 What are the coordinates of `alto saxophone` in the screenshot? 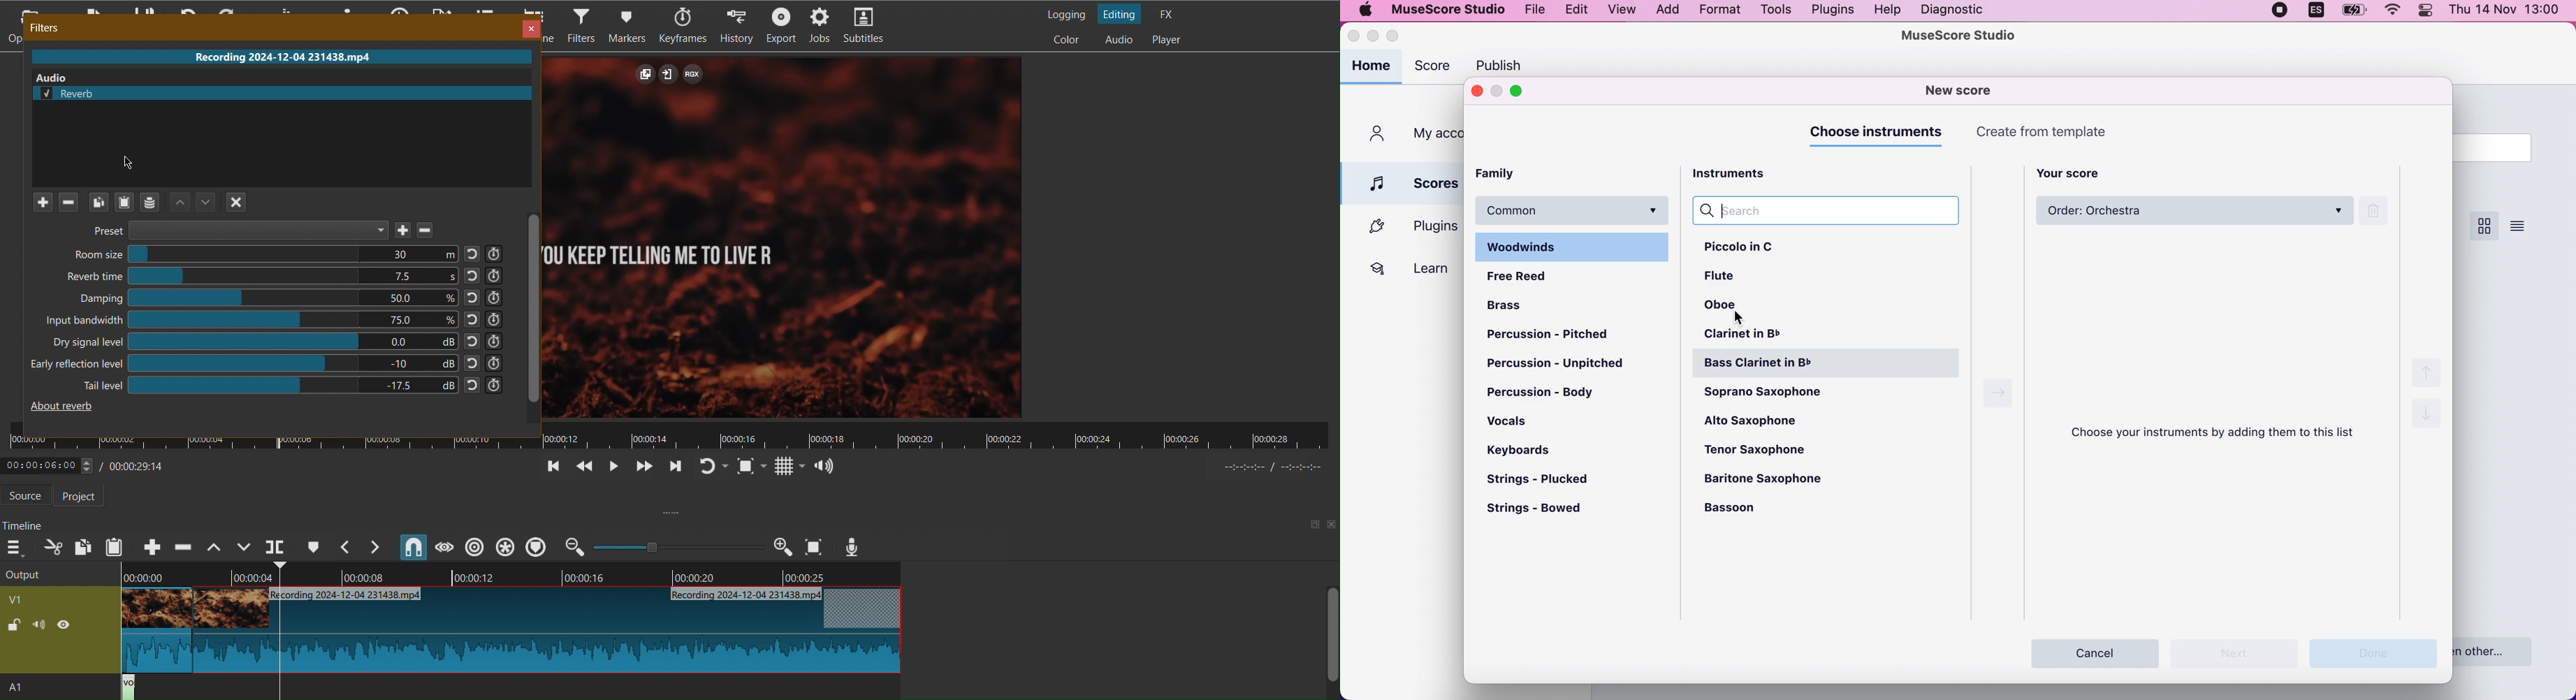 It's located at (1760, 423).